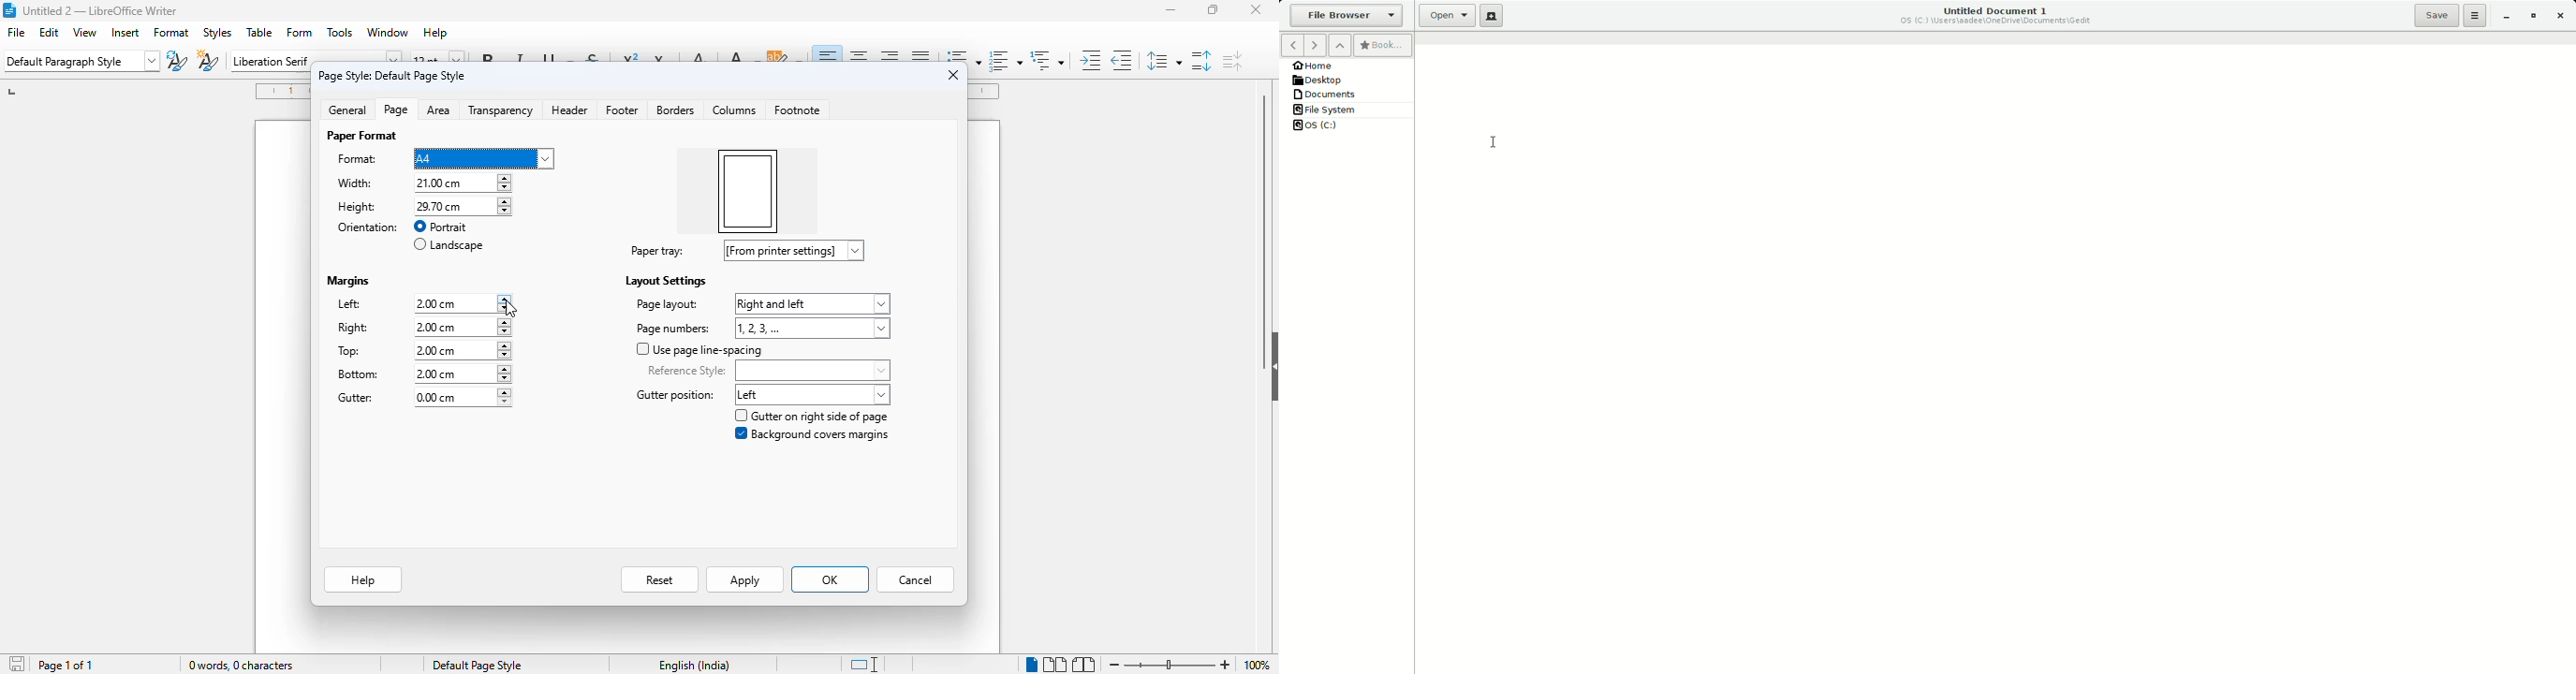  I want to click on gutter: , so click(357, 398).